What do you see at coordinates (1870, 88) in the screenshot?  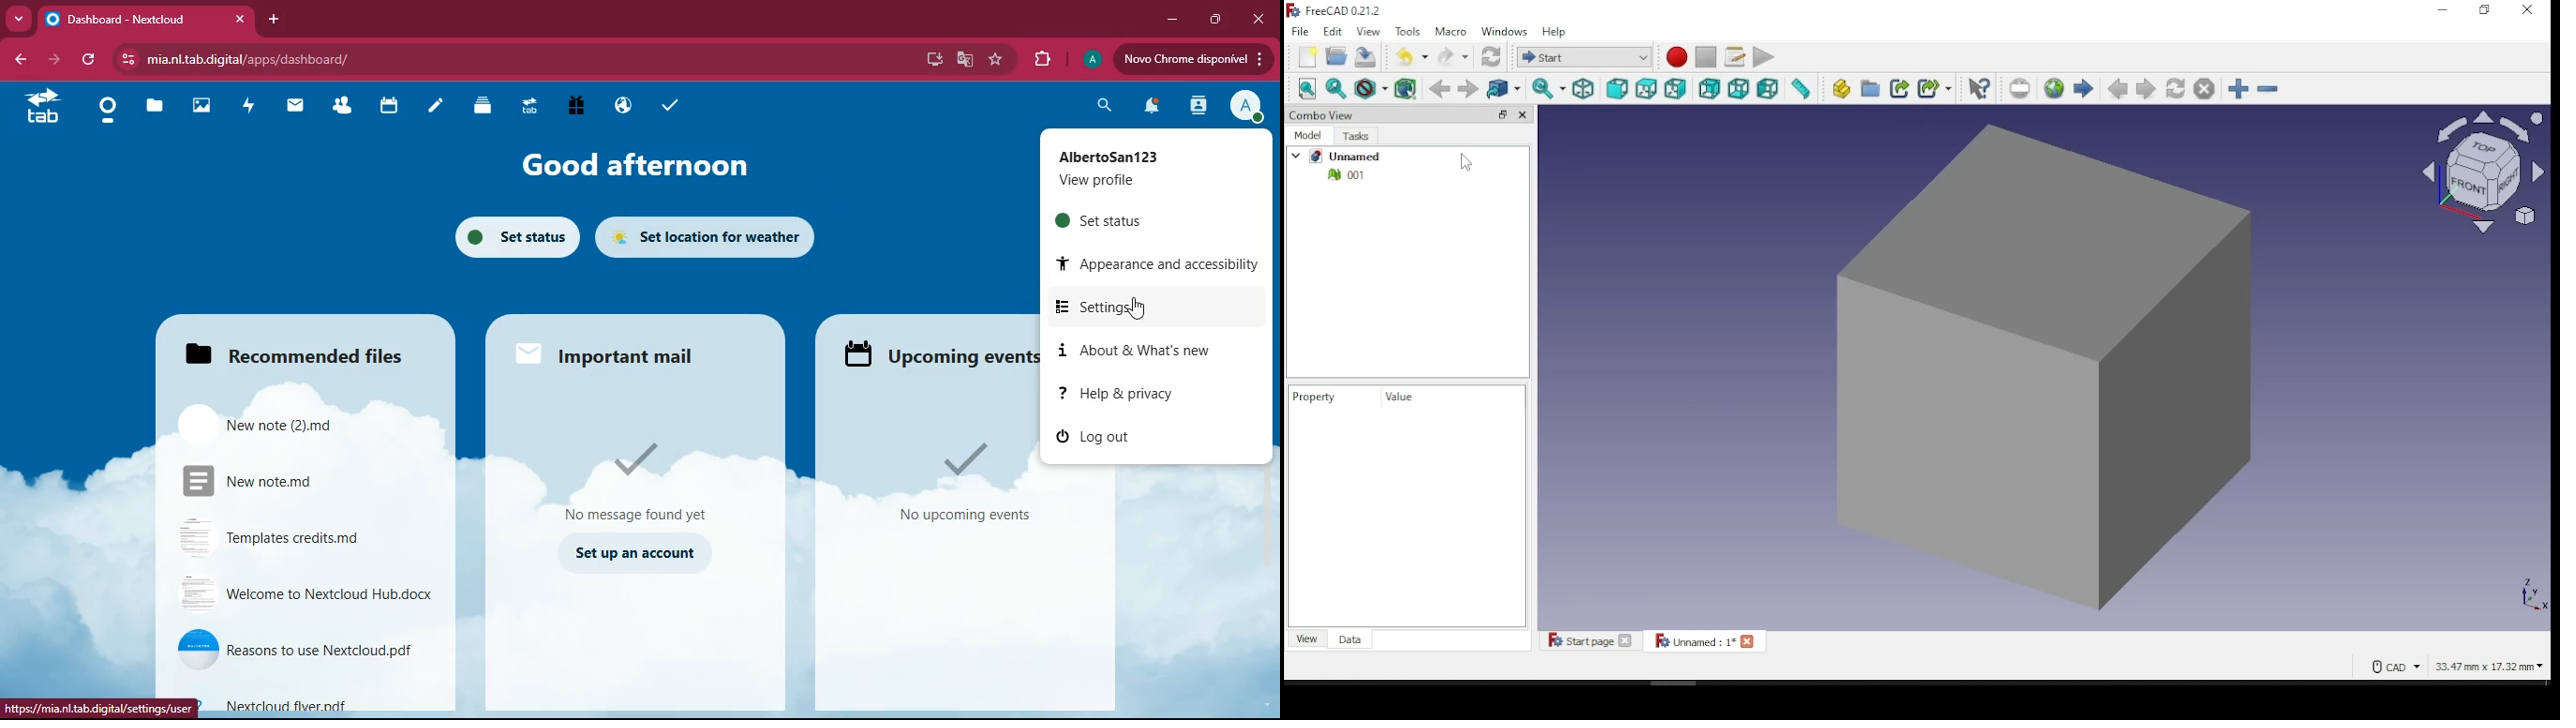 I see `create group` at bounding box center [1870, 88].